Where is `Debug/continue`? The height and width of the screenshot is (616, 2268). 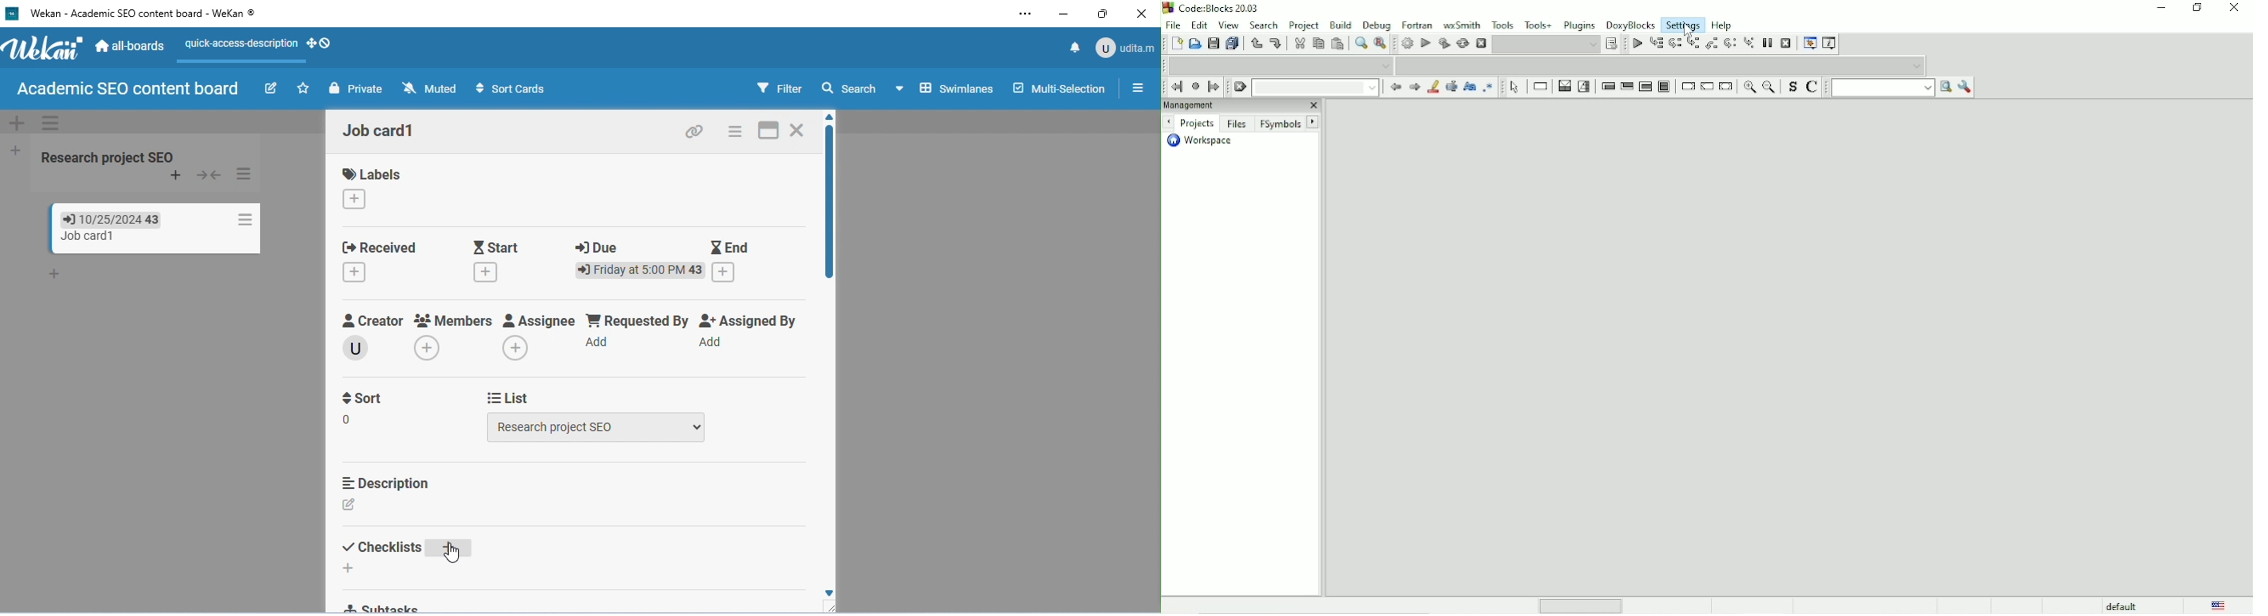 Debug/continue is located at coordinates (1636, 44).